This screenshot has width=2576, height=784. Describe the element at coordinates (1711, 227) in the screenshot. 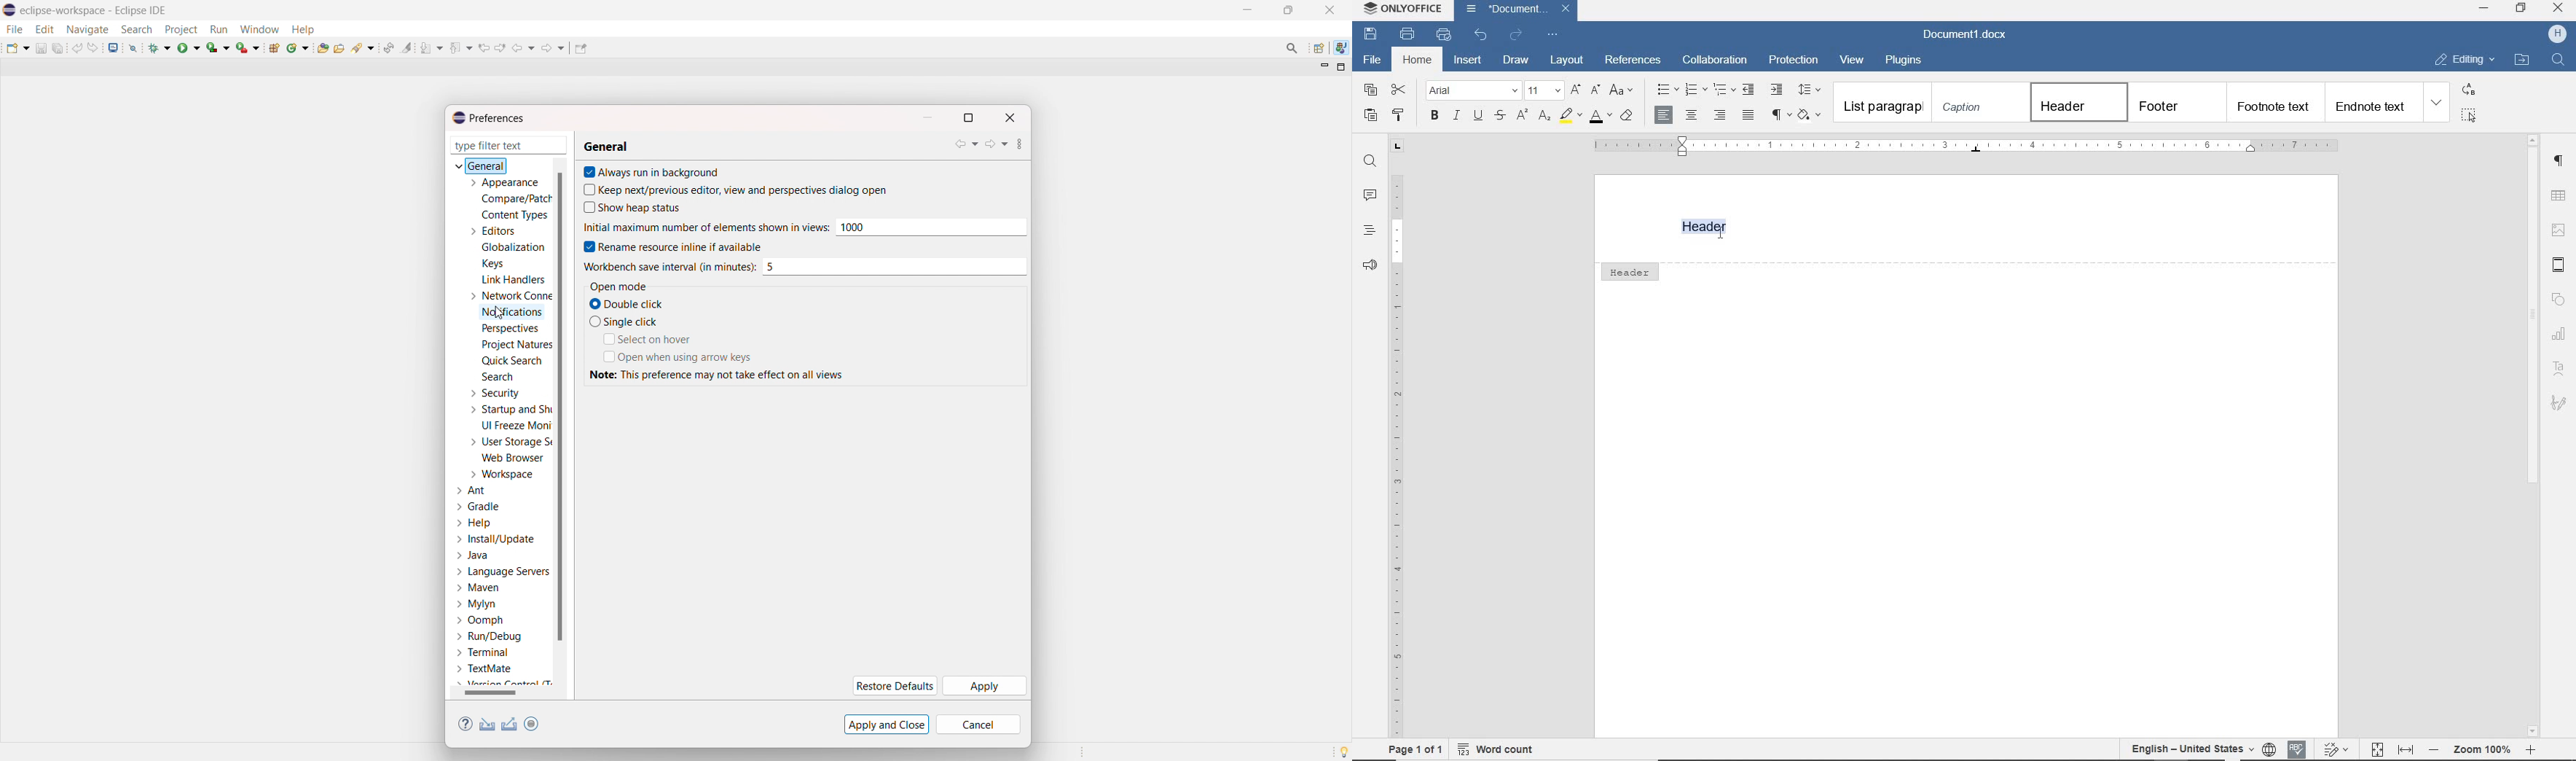

I see `Header Text` at that location.